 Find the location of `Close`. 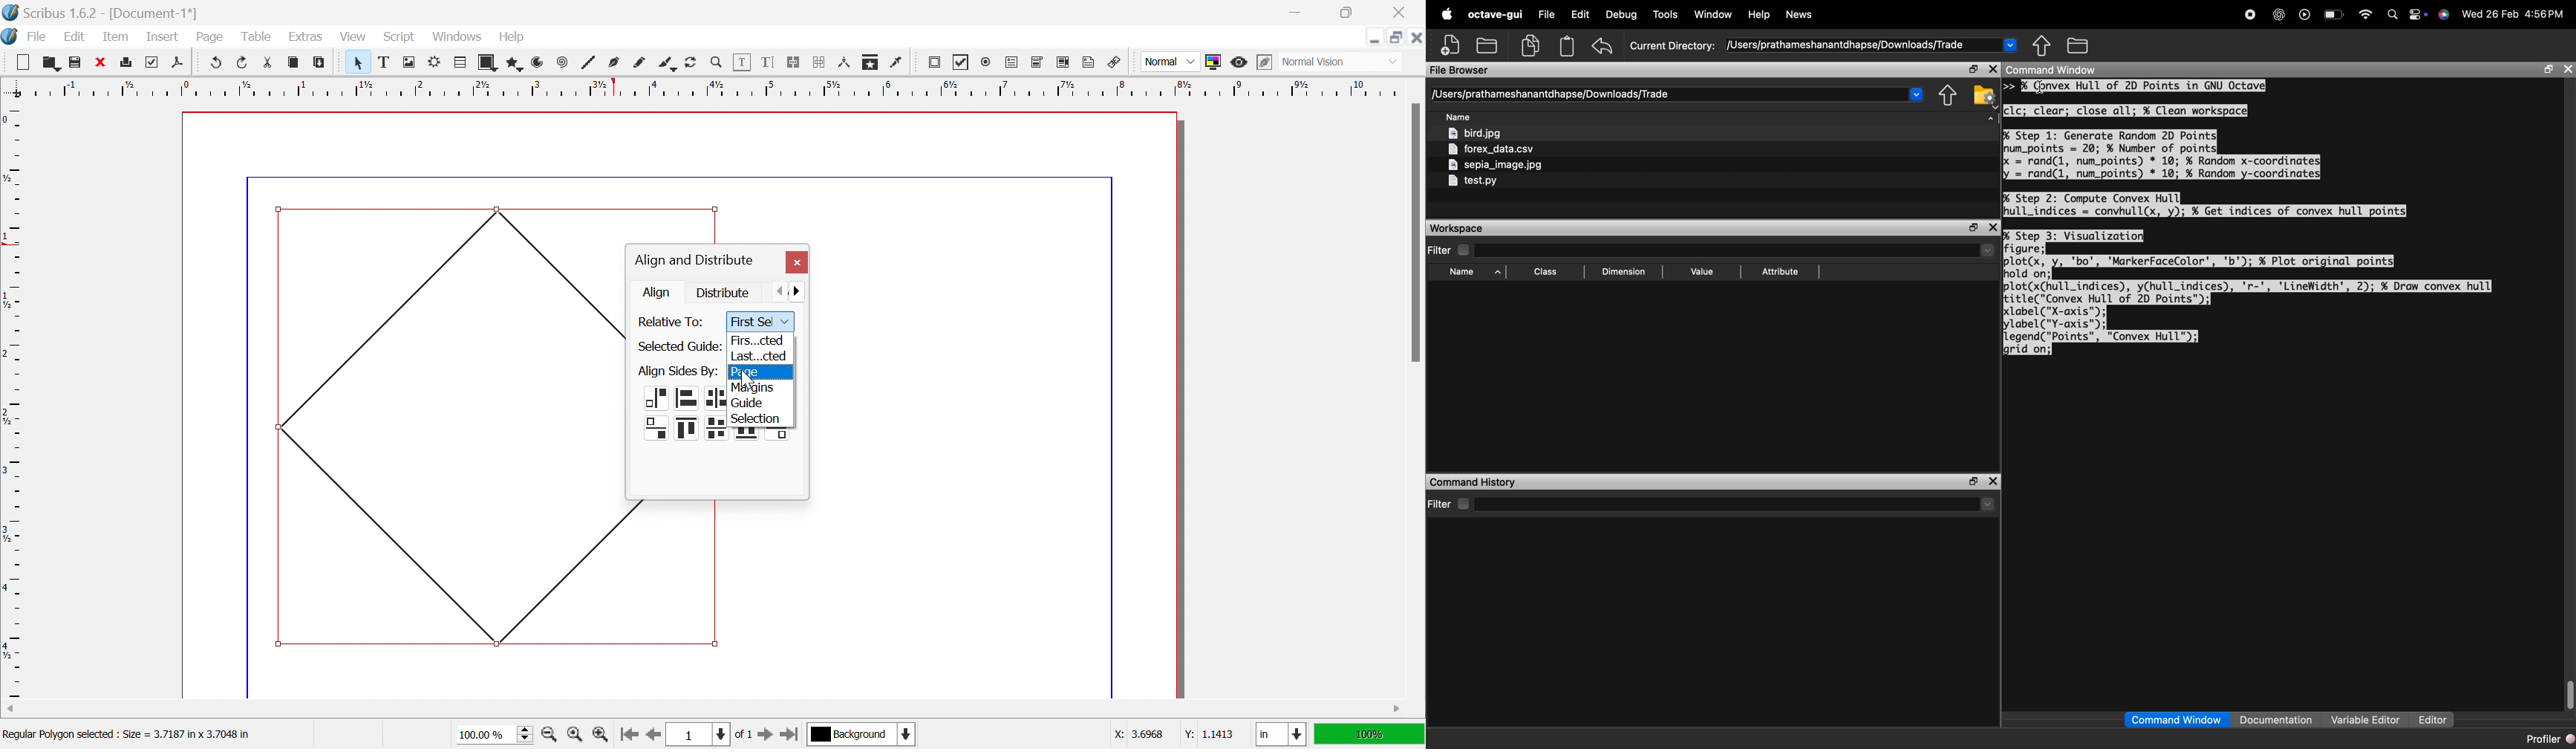

Close is located at coordinates (1416, 37).